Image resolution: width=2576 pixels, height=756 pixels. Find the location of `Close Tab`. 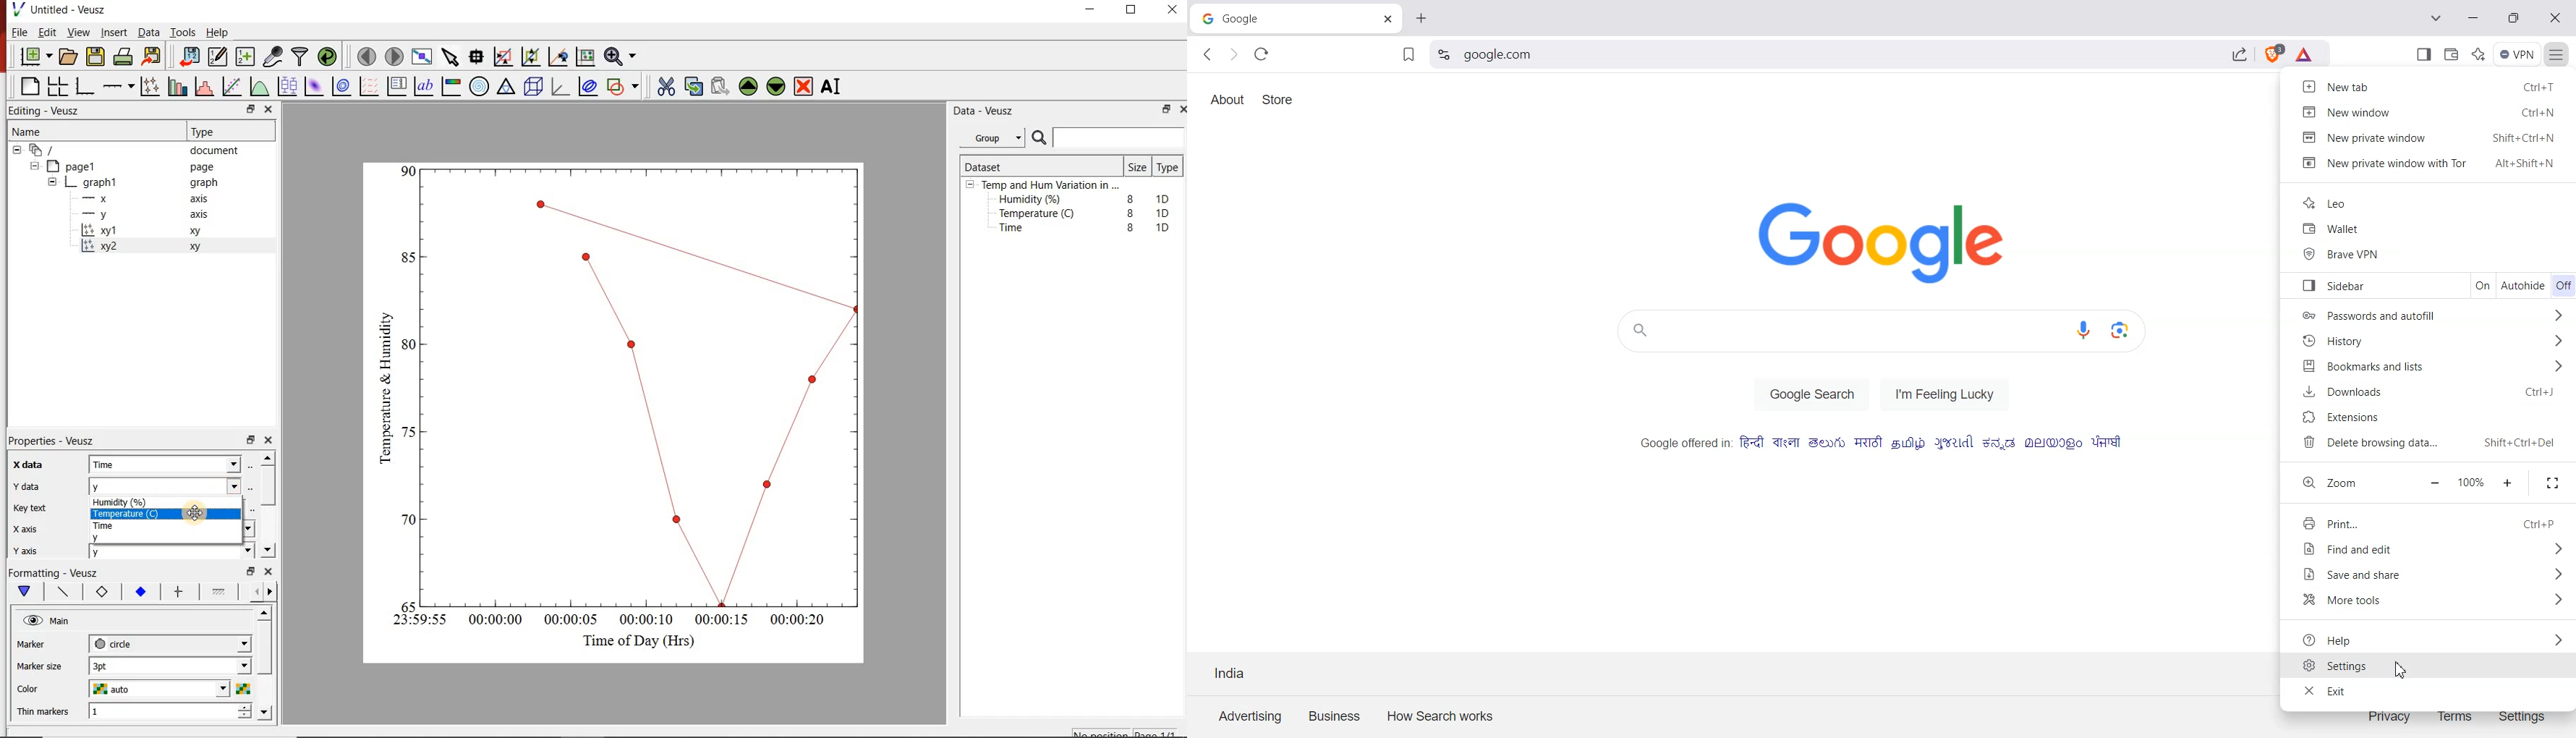

Close Tab is located at coordinates (1388, 17).